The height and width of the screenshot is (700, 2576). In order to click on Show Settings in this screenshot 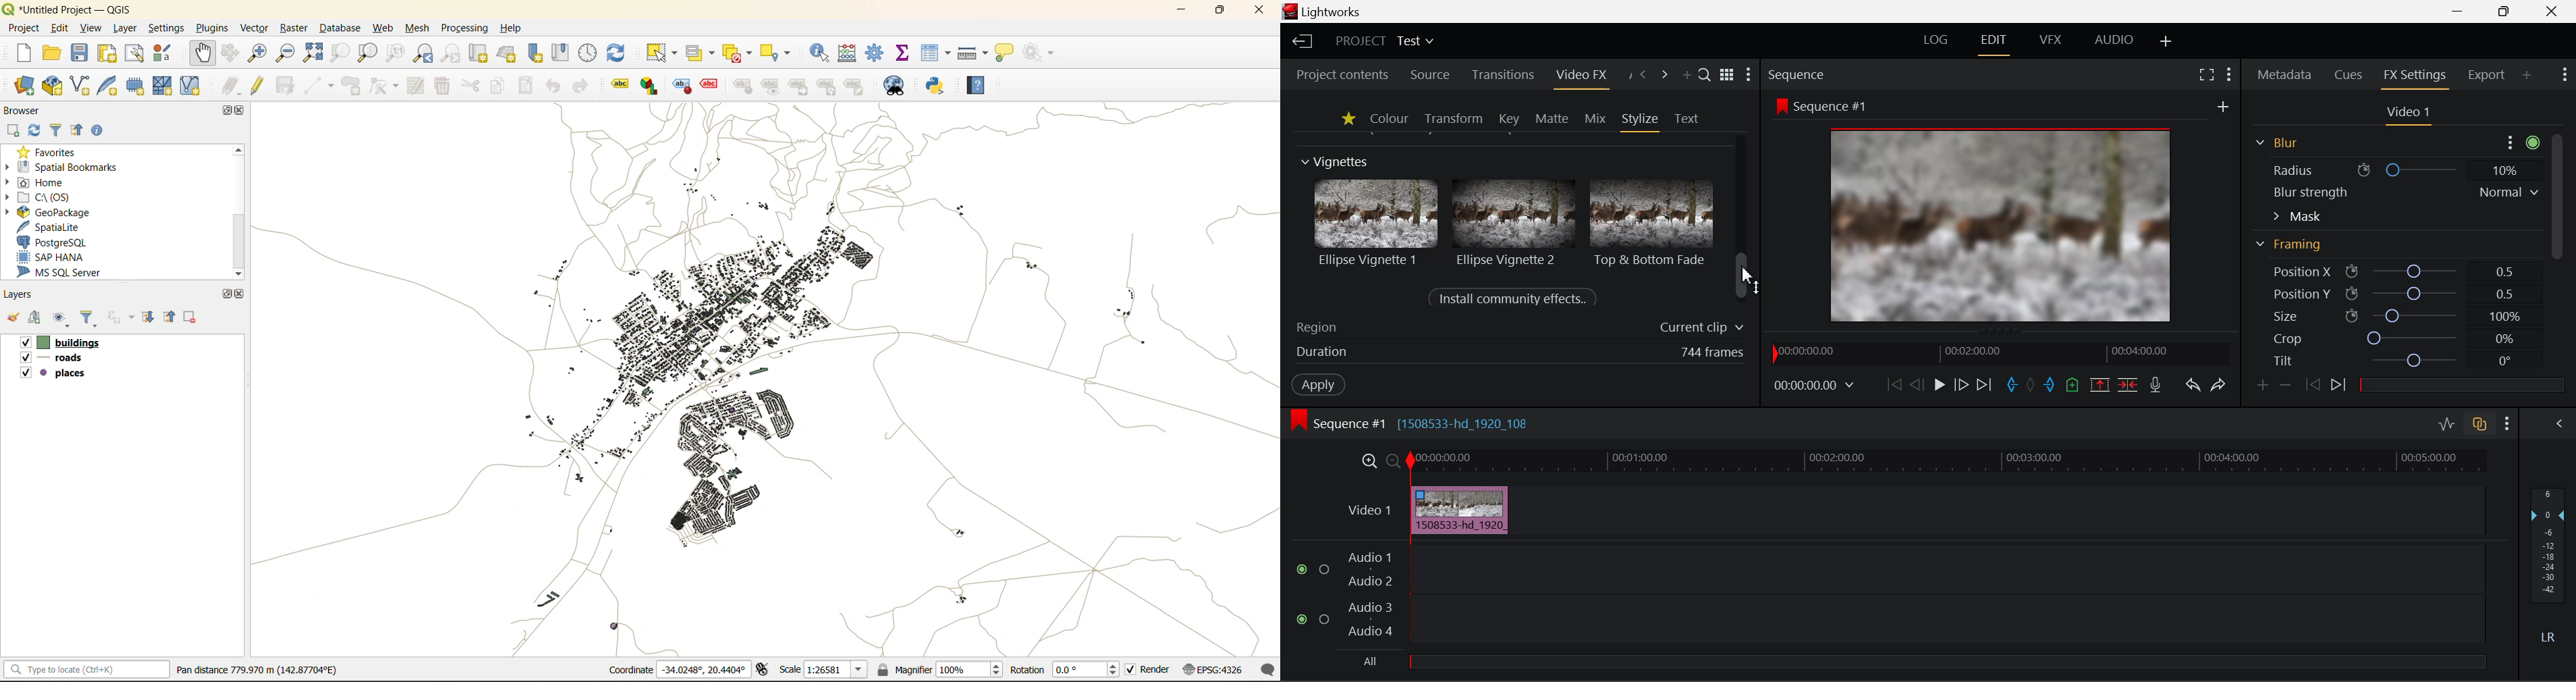, I will do `click(1751, 75)`.